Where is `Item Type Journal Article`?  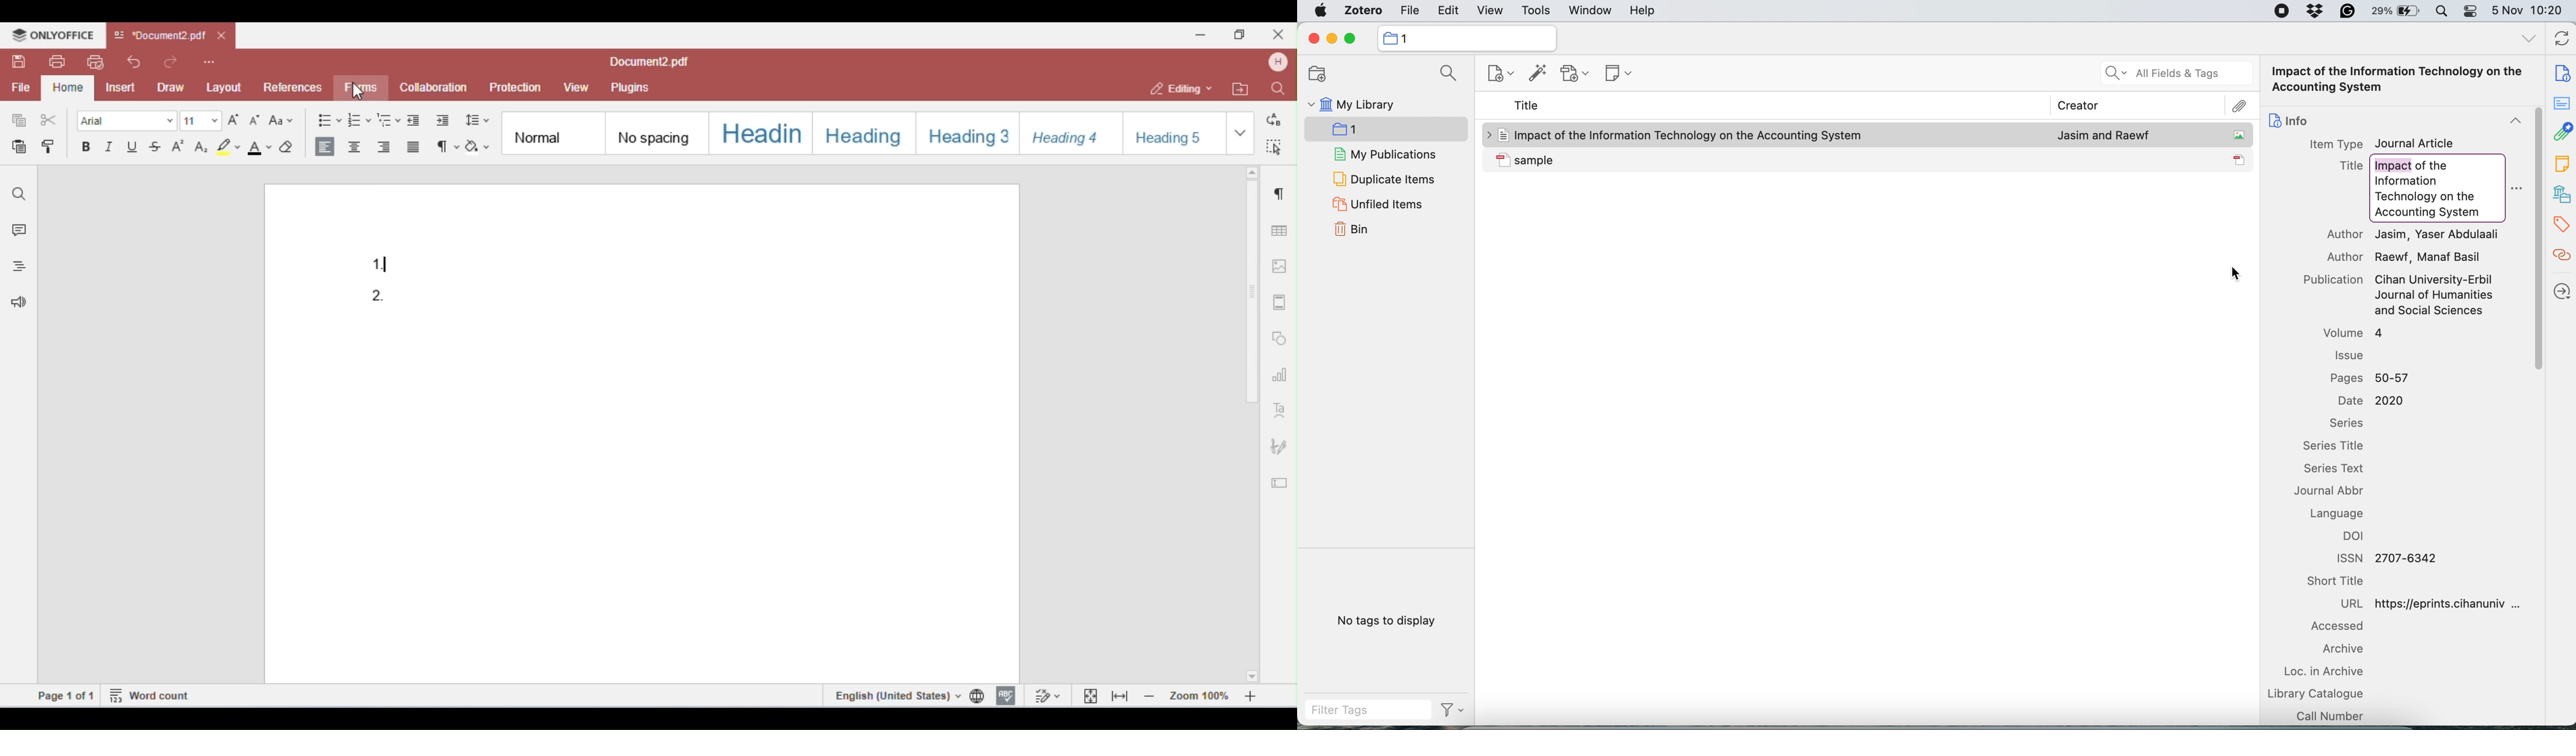
Item Type Journal Article is located at coordinates (2381, 143).